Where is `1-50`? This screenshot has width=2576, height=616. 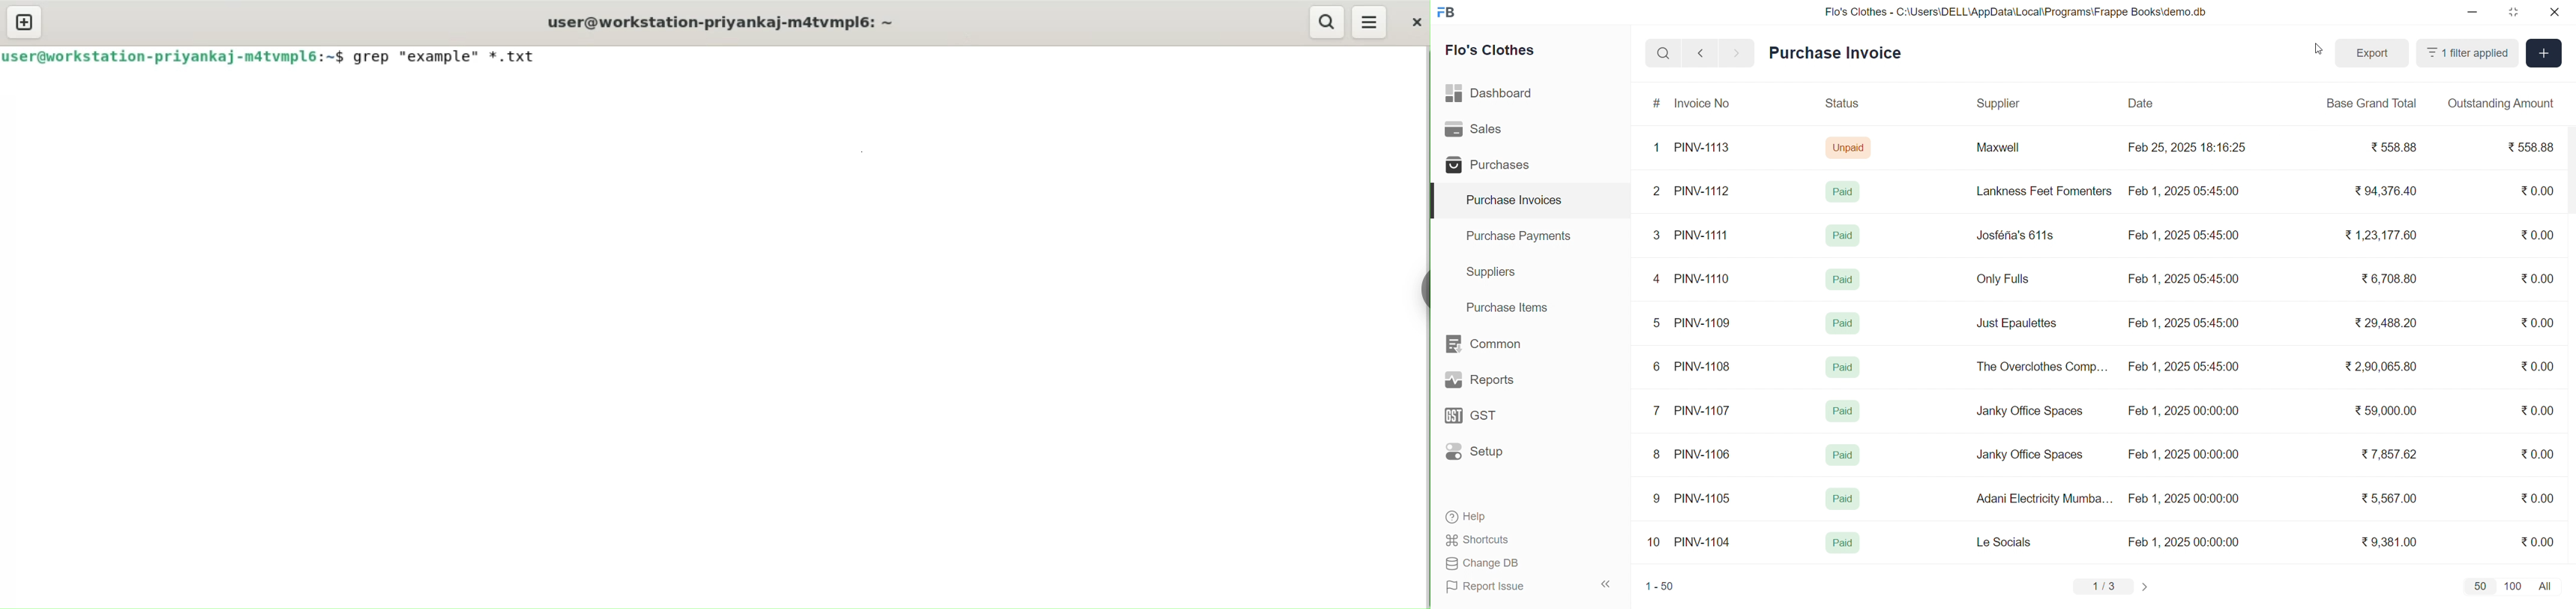 1-50 is located at coordinates (1660, 588).